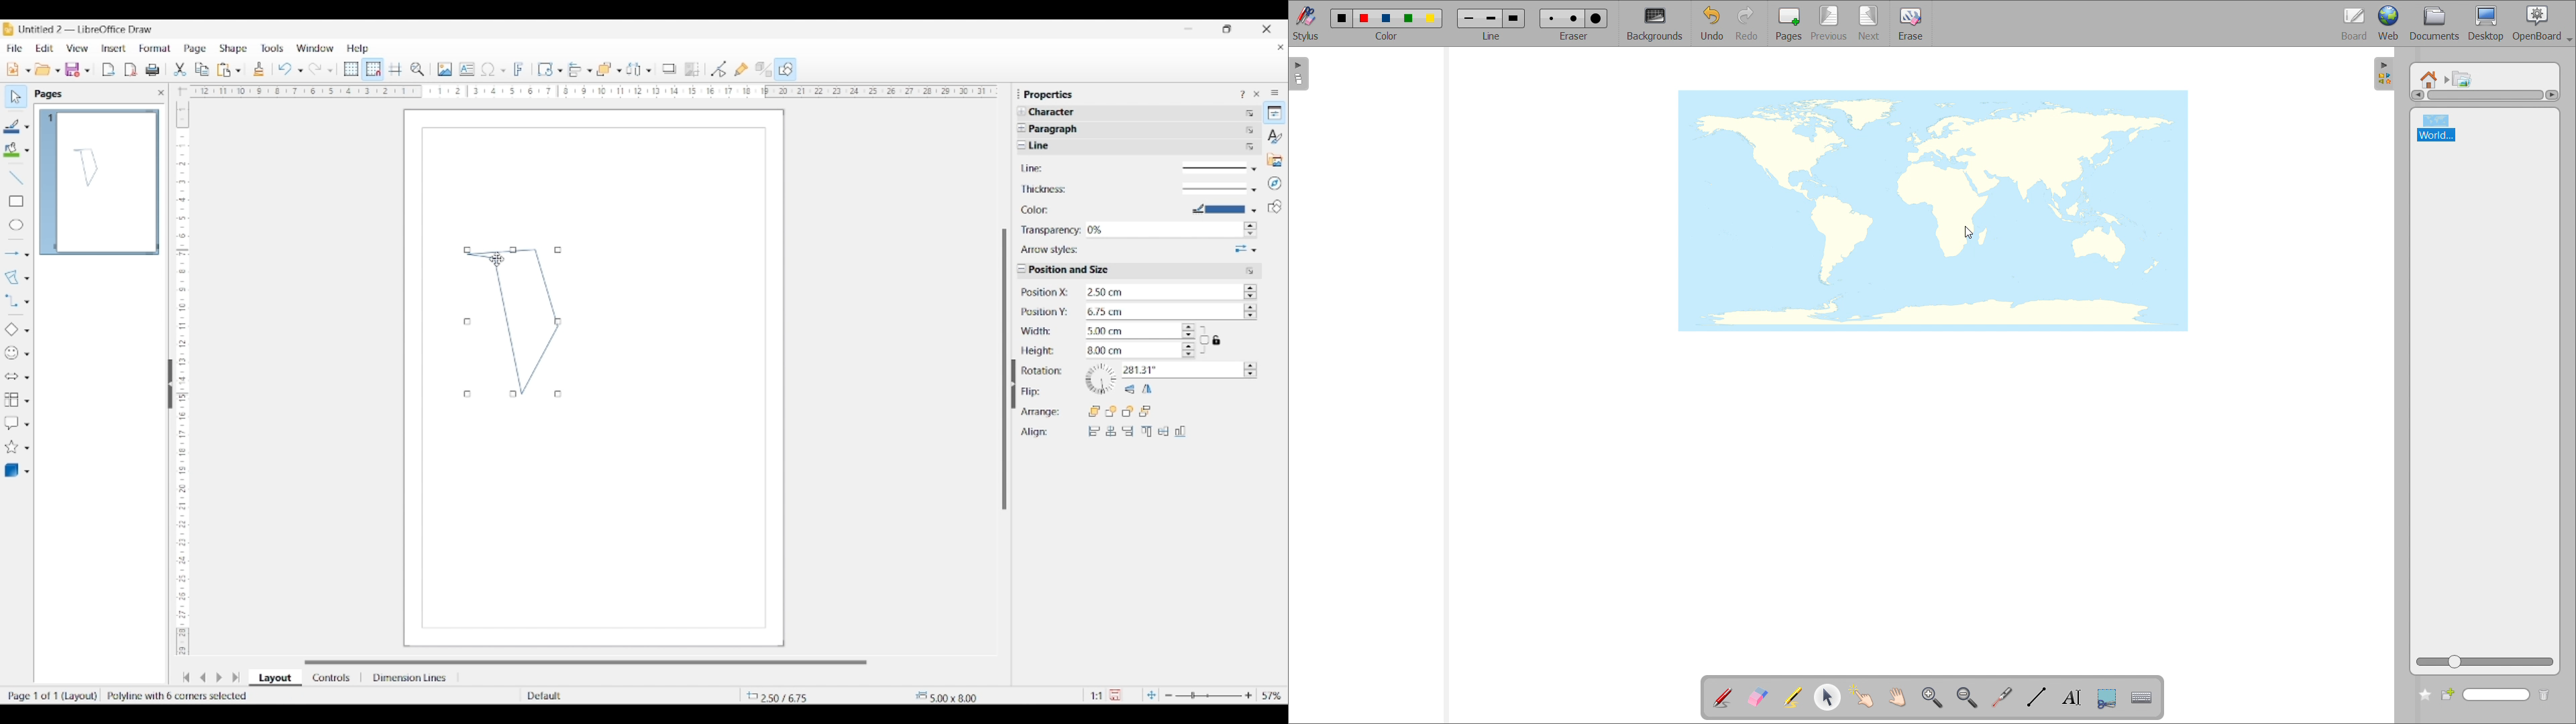 The width and height of the screenshot is (2576, 728). Describe the element at coordinates (2486, 95) in the screenshot. I see `scrollbar` at that location.